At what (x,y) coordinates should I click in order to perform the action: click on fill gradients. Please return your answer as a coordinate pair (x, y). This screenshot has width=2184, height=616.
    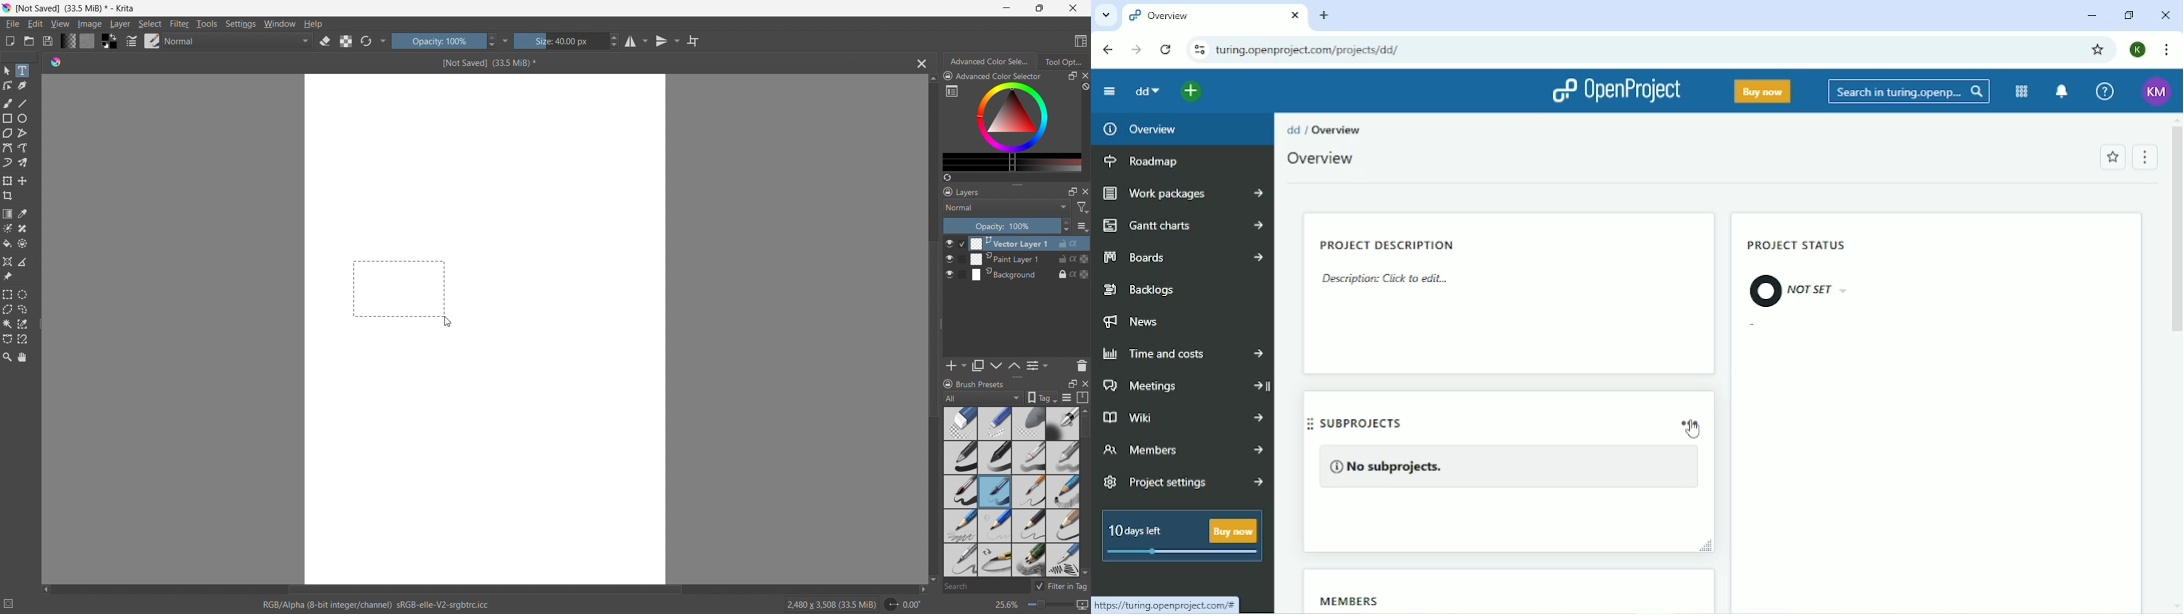
    Looking at the image, I should click on (68, 40).